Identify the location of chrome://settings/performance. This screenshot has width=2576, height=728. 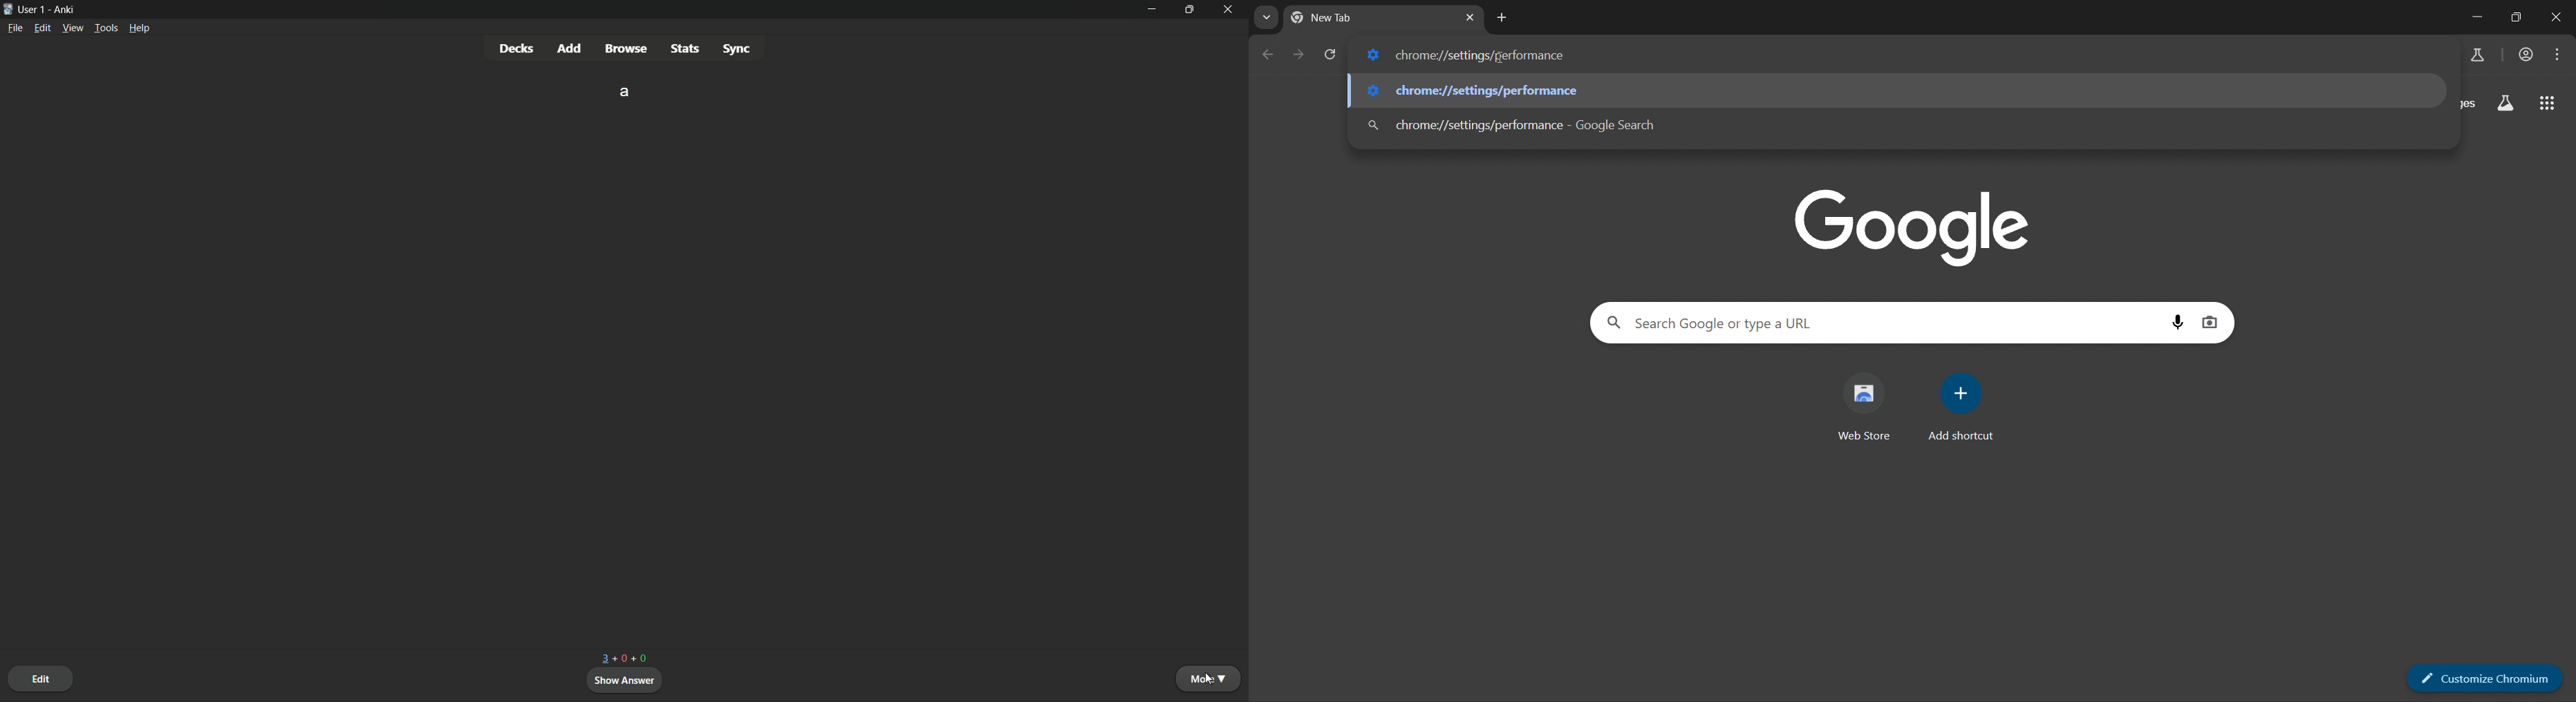
(1894, 91).